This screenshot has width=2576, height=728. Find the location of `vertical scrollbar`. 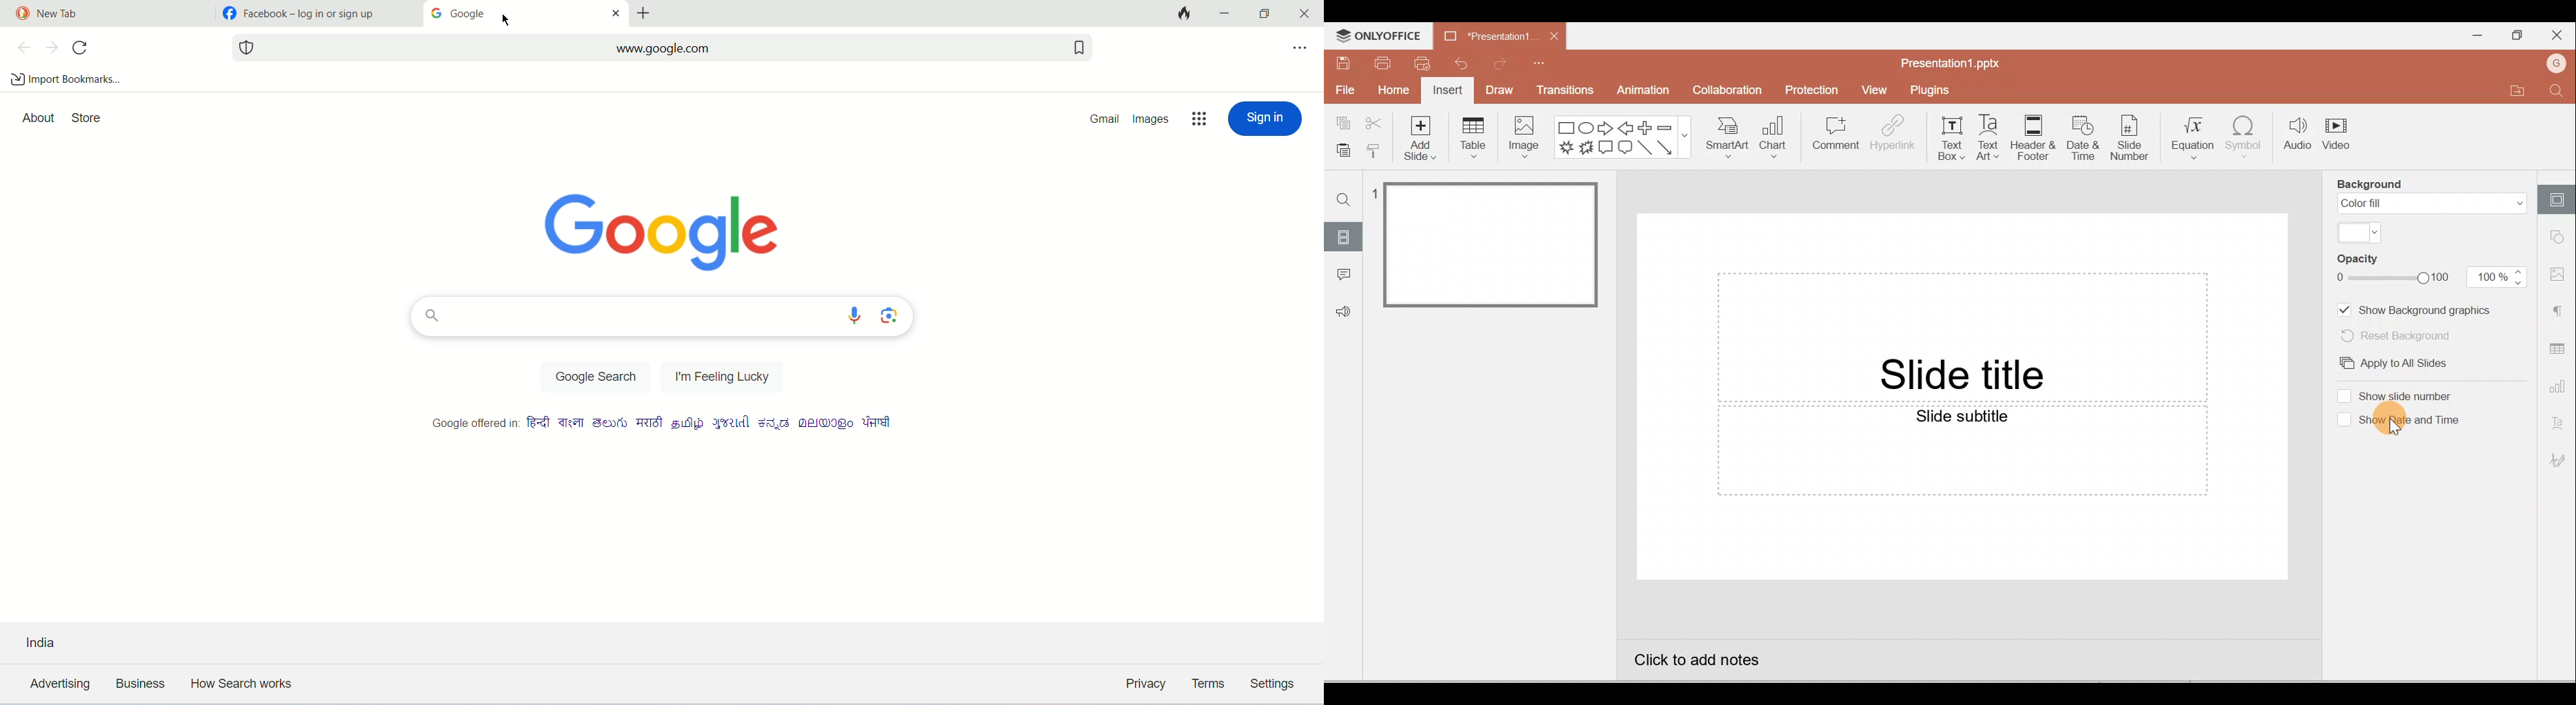

vertical scrollbar is located at coordinates (1609, 234).